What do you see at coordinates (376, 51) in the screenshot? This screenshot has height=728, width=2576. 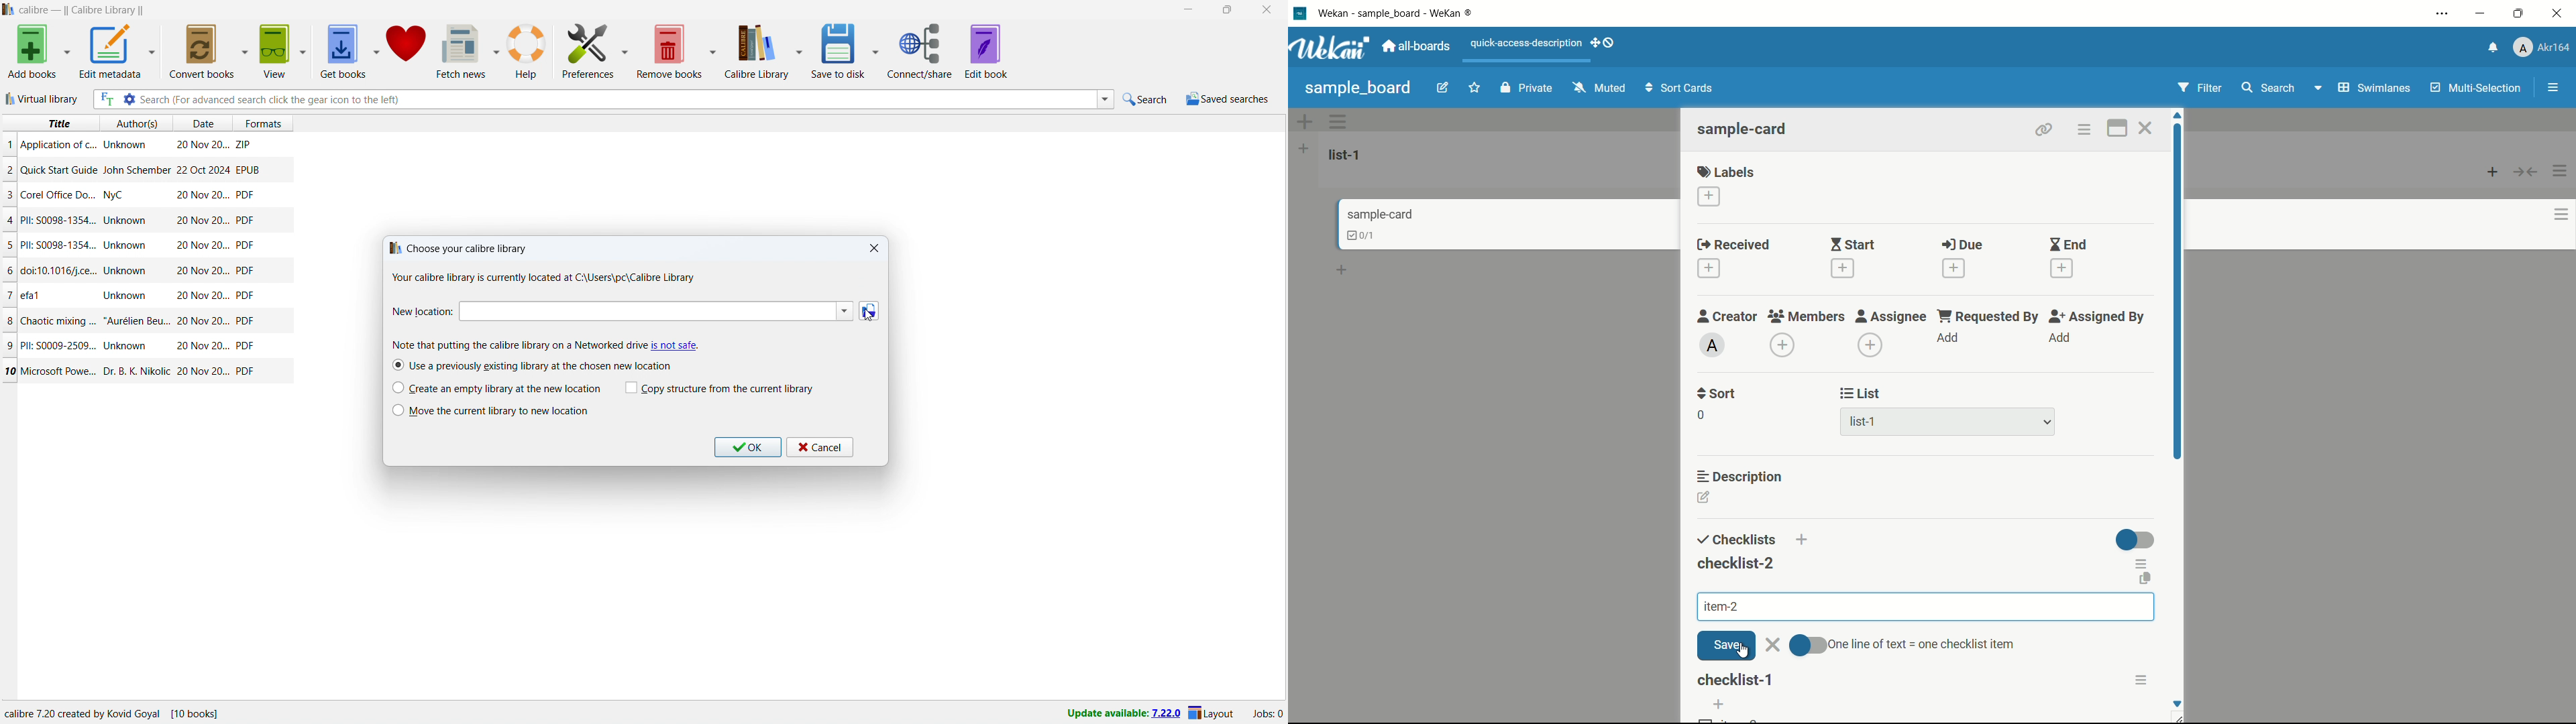 I see `get books options` at bounding box center [376, 51].